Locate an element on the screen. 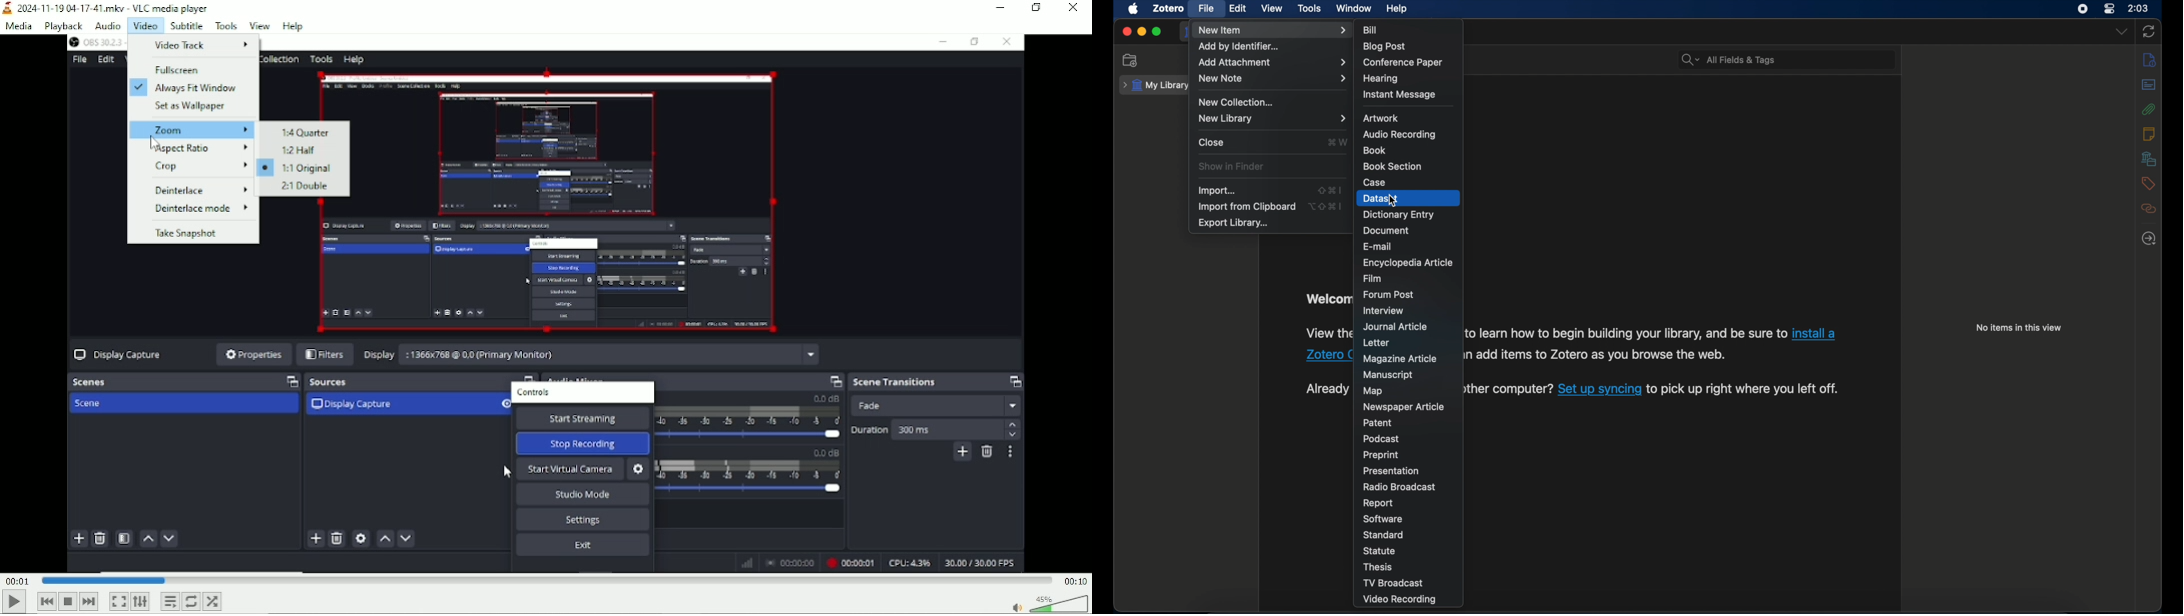 The height and width of the screenshot is (616, 2184). manuscript is located at coordinates (1389, 375).